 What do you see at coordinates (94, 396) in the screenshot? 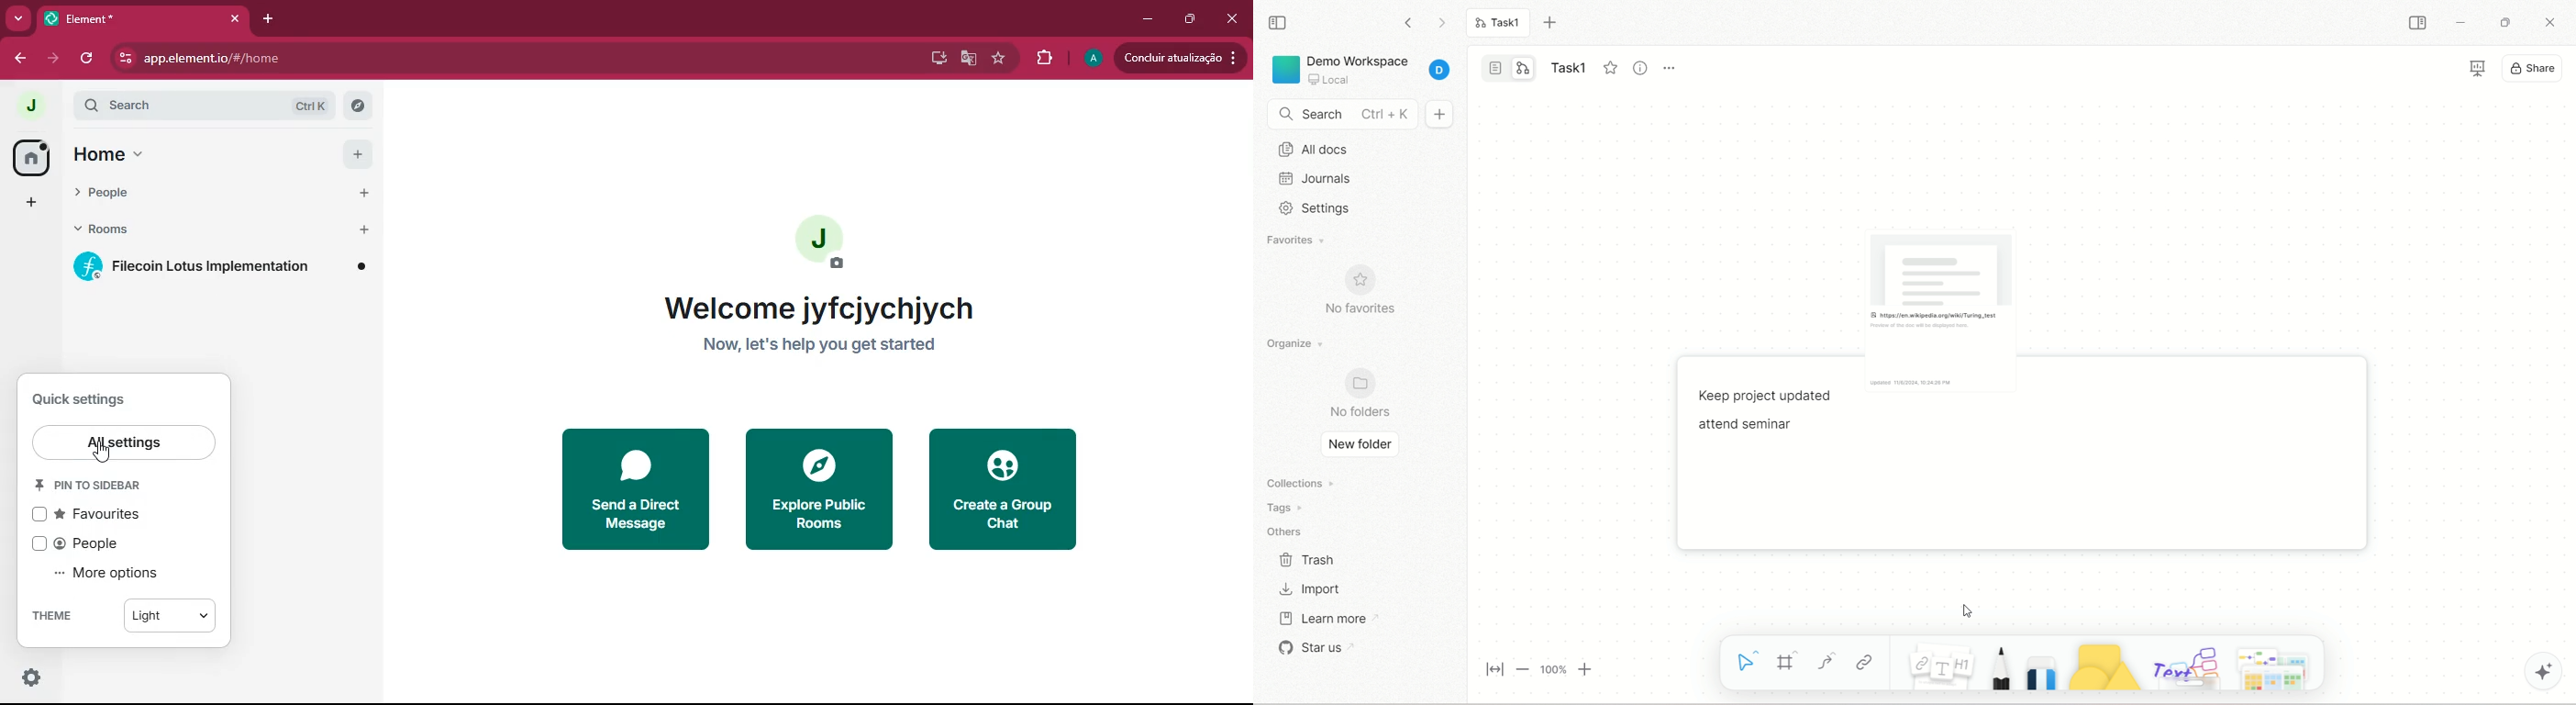
I see `settings` at bounding box center [94, 396].